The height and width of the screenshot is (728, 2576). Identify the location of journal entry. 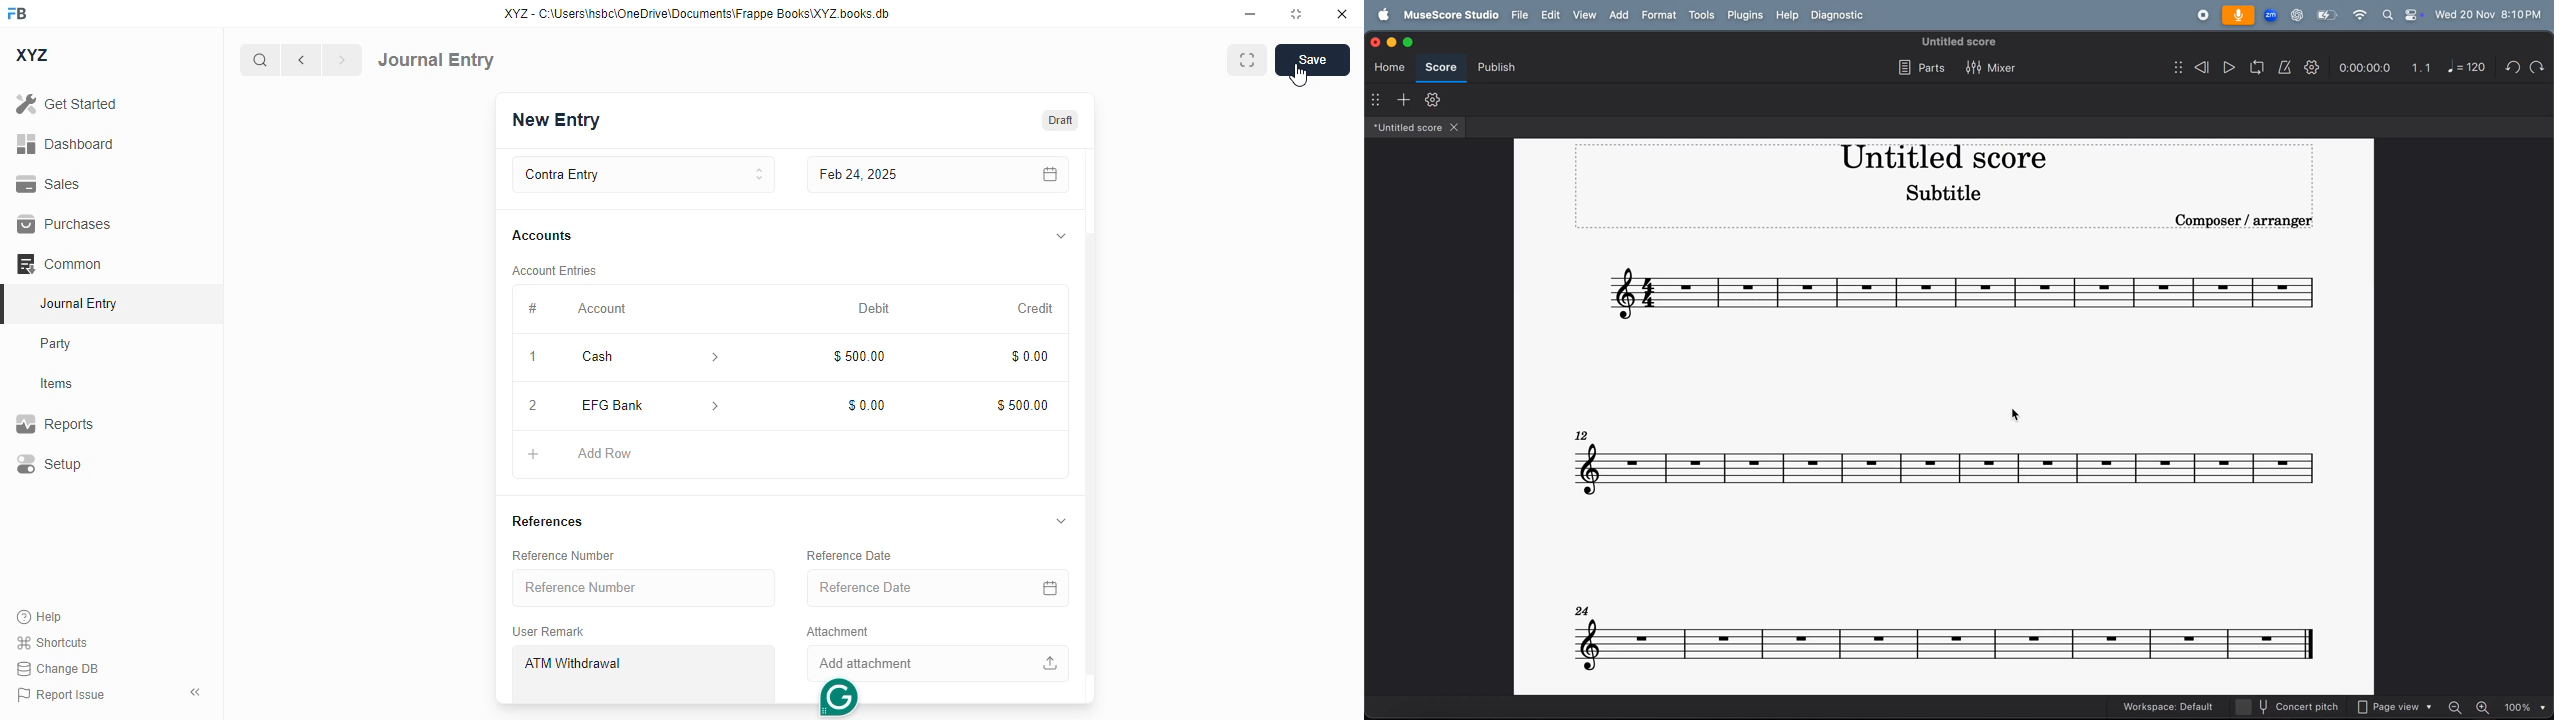
(80, 303).